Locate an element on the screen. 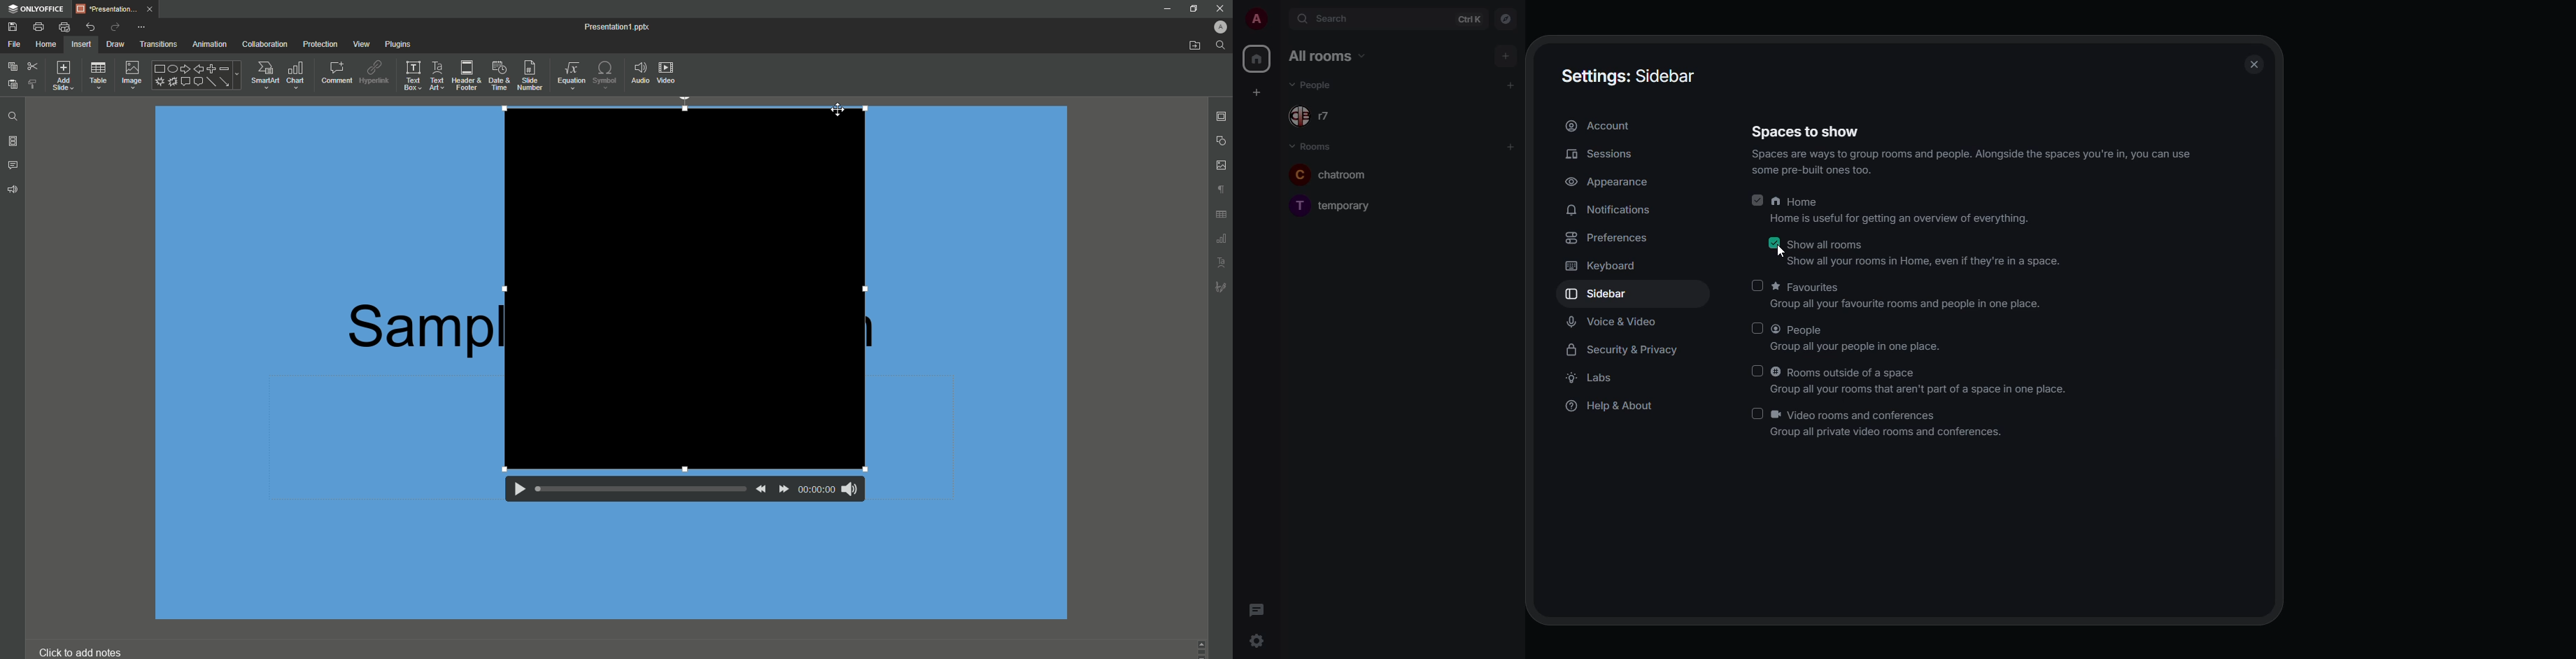 The image size is (2576, 672). home is located at coordinates (1906, 212).